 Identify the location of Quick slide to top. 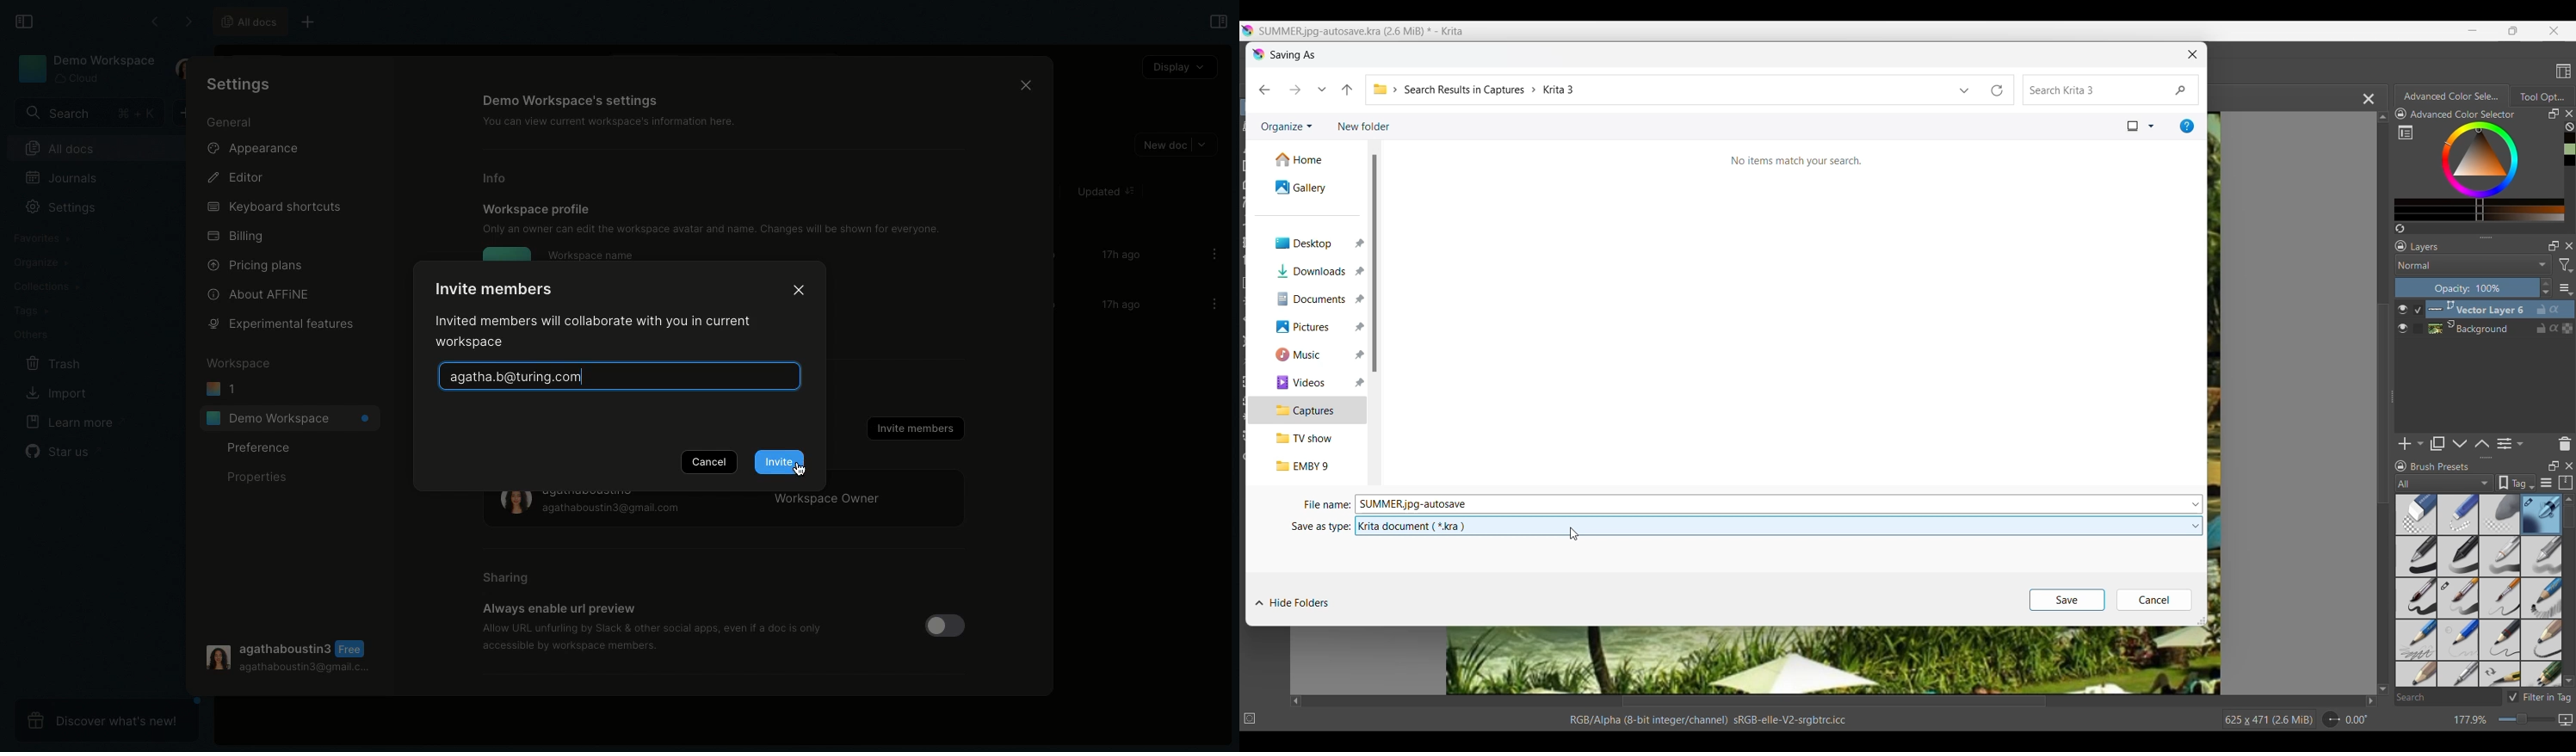
(2383, 117).